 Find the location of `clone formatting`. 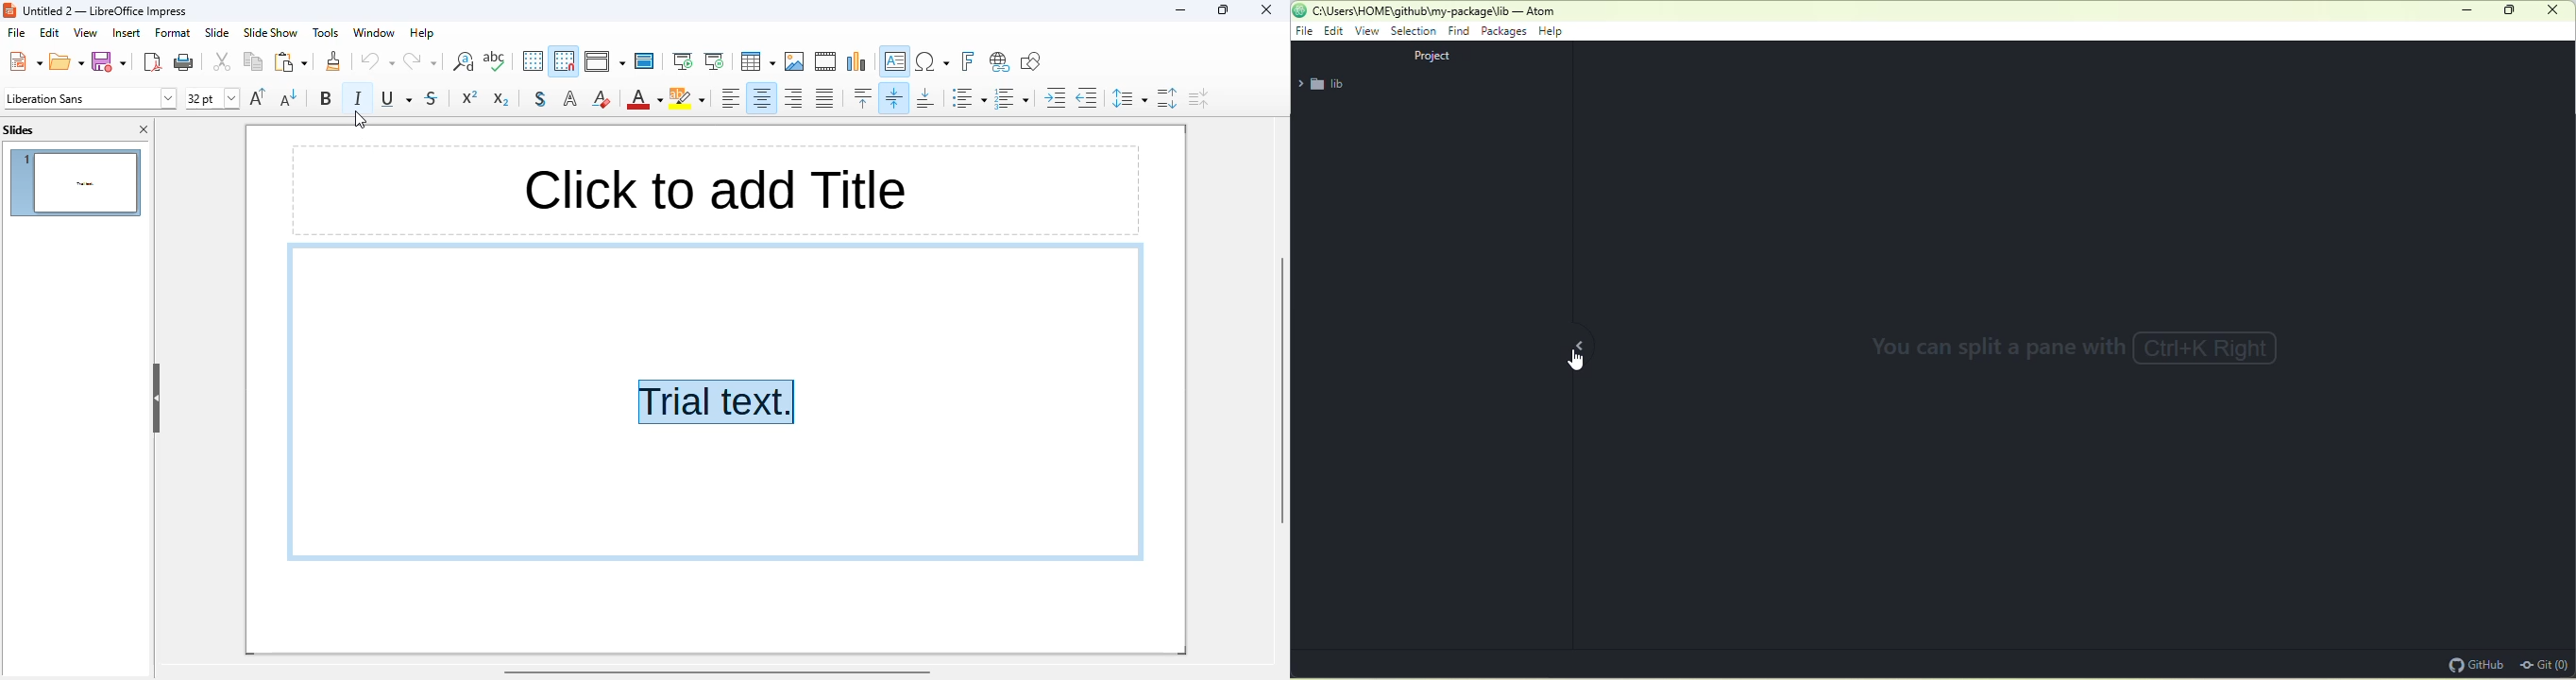

clone formatting is located at coordinates (333, 60).